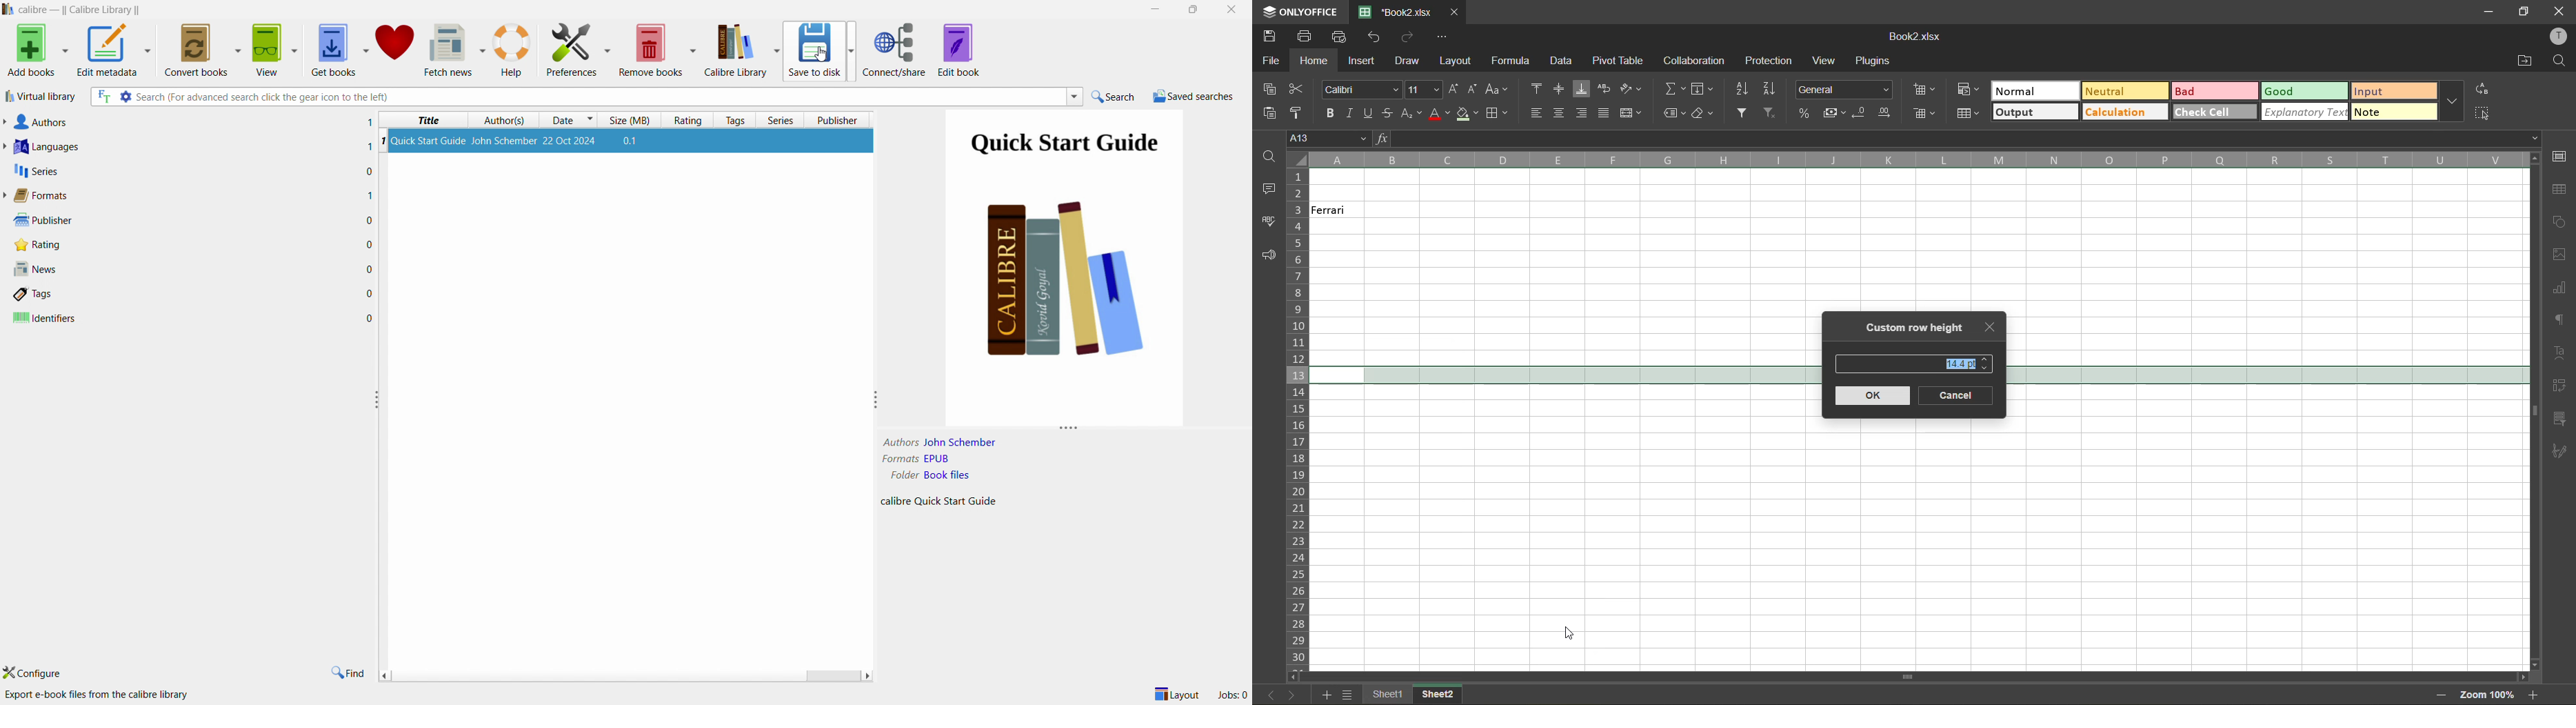 The height and width of the screenshot is (728, 2576). What do you see at coordinates (1329, 114) in the screenshot?
I see `bold` at bounding box center [1329, 114].